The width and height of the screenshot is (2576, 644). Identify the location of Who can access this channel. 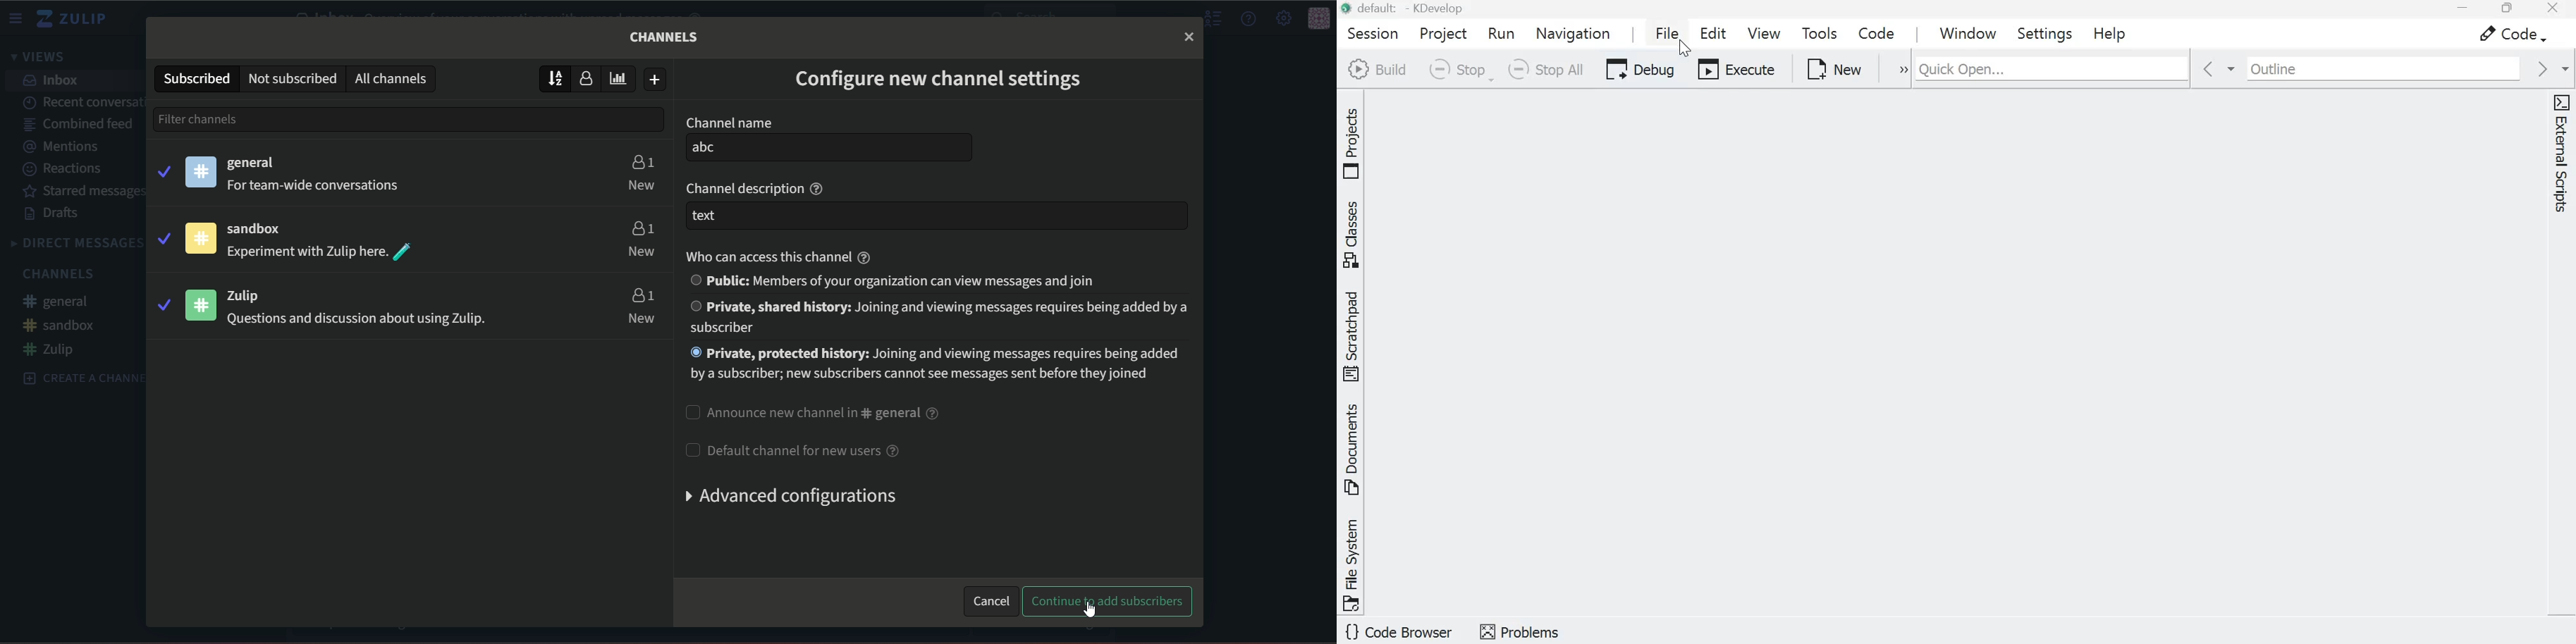
(780, 254).